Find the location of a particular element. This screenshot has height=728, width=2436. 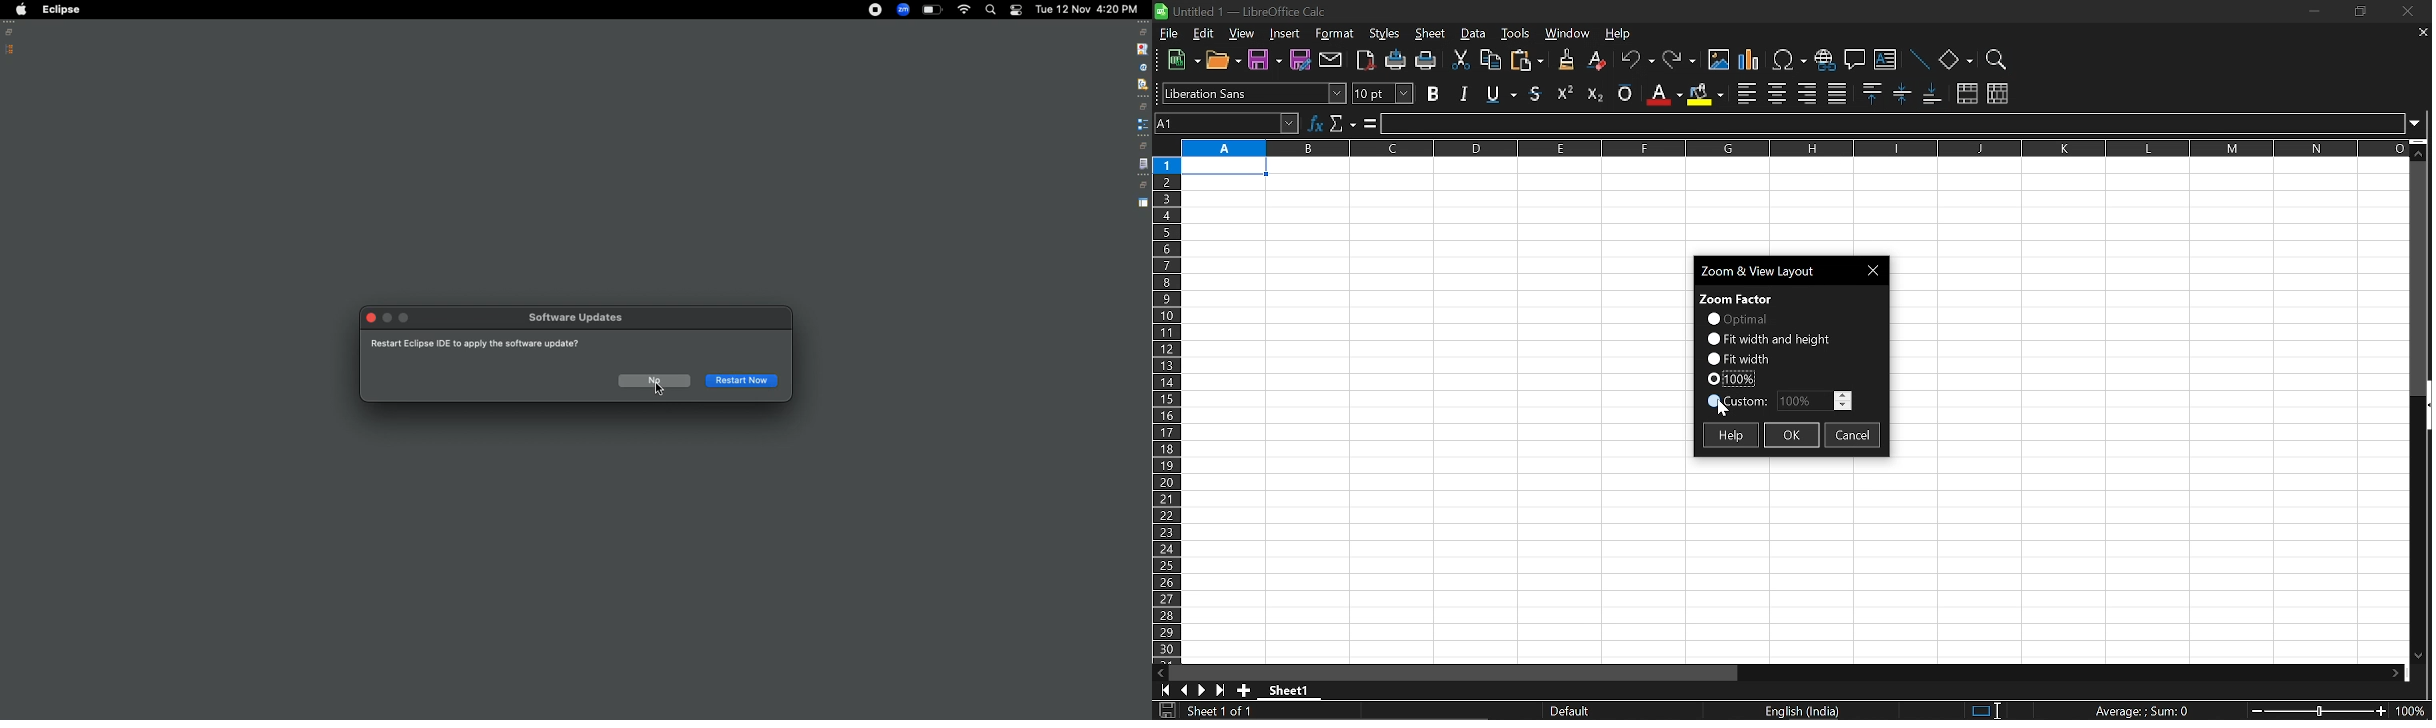

insert image is located at coordinates (1719, 60).